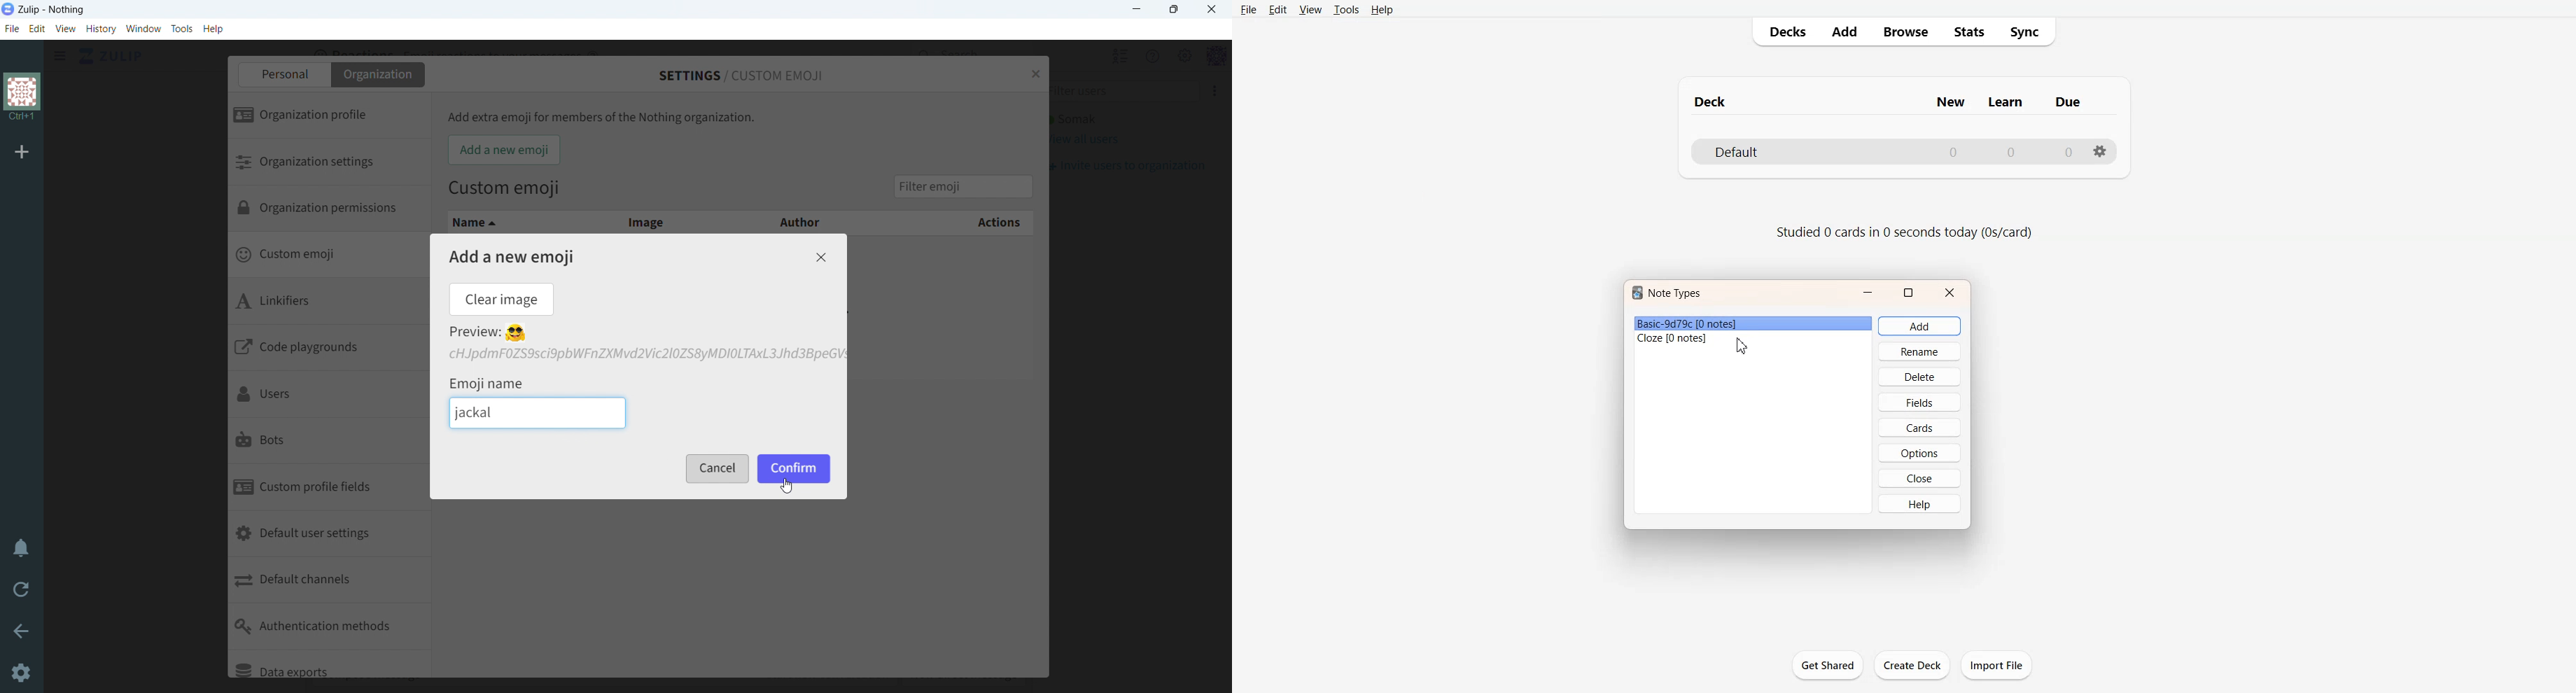  Describe the element at coordinates (1949, 293) in the screenshot. I see `Close` at that location.